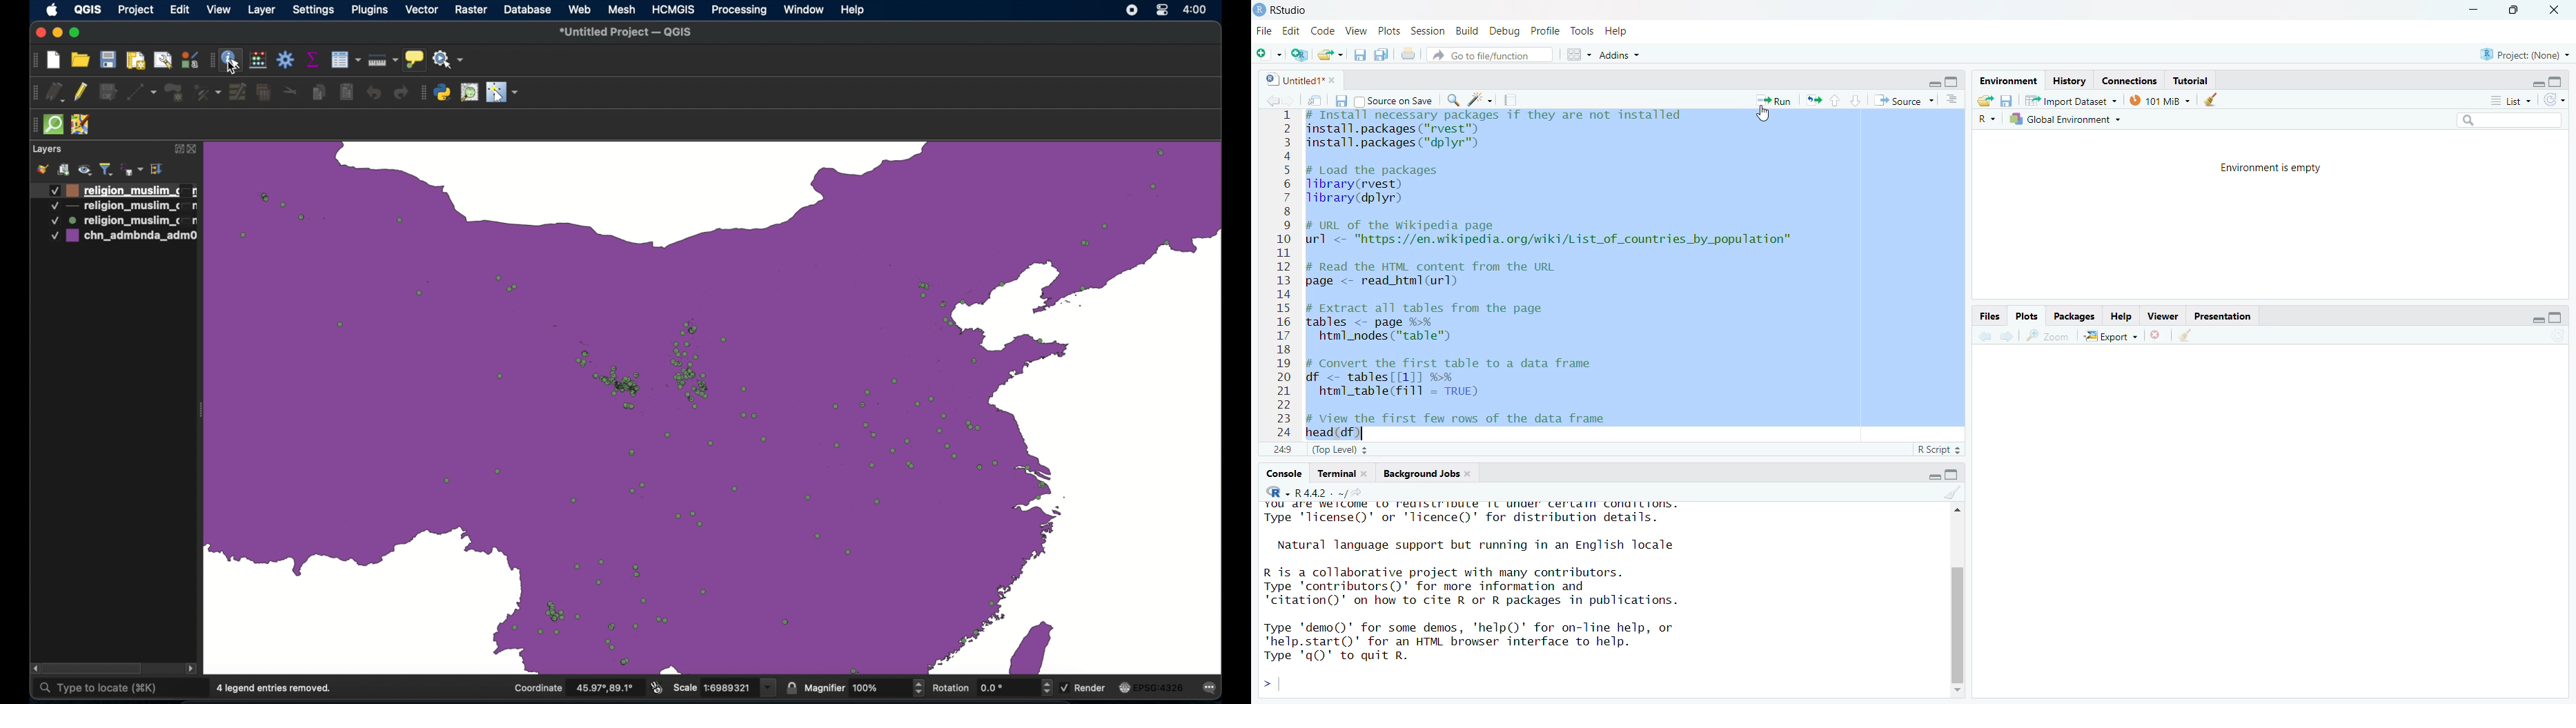 Image resolution: width=2576 pixels, height=728 pixels. Describe the element at coordinates (1290, 31) in the screenshot. I see `Edit` at that location.